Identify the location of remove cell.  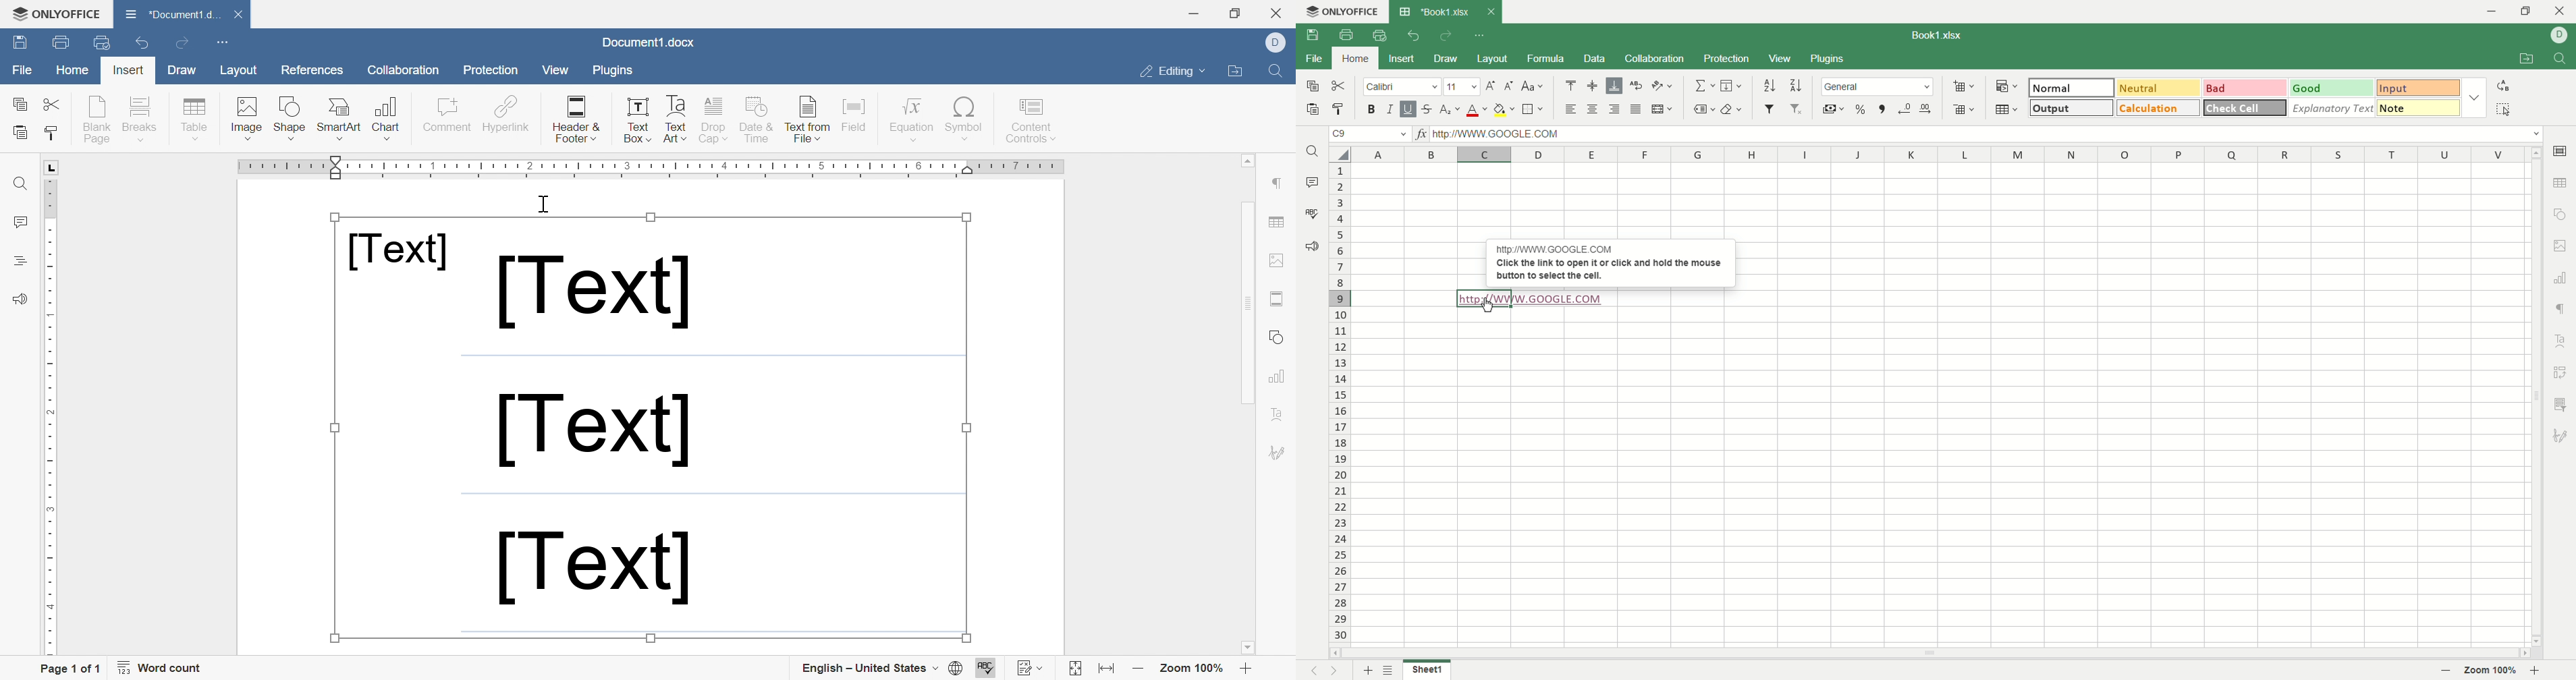
(1963, 109).